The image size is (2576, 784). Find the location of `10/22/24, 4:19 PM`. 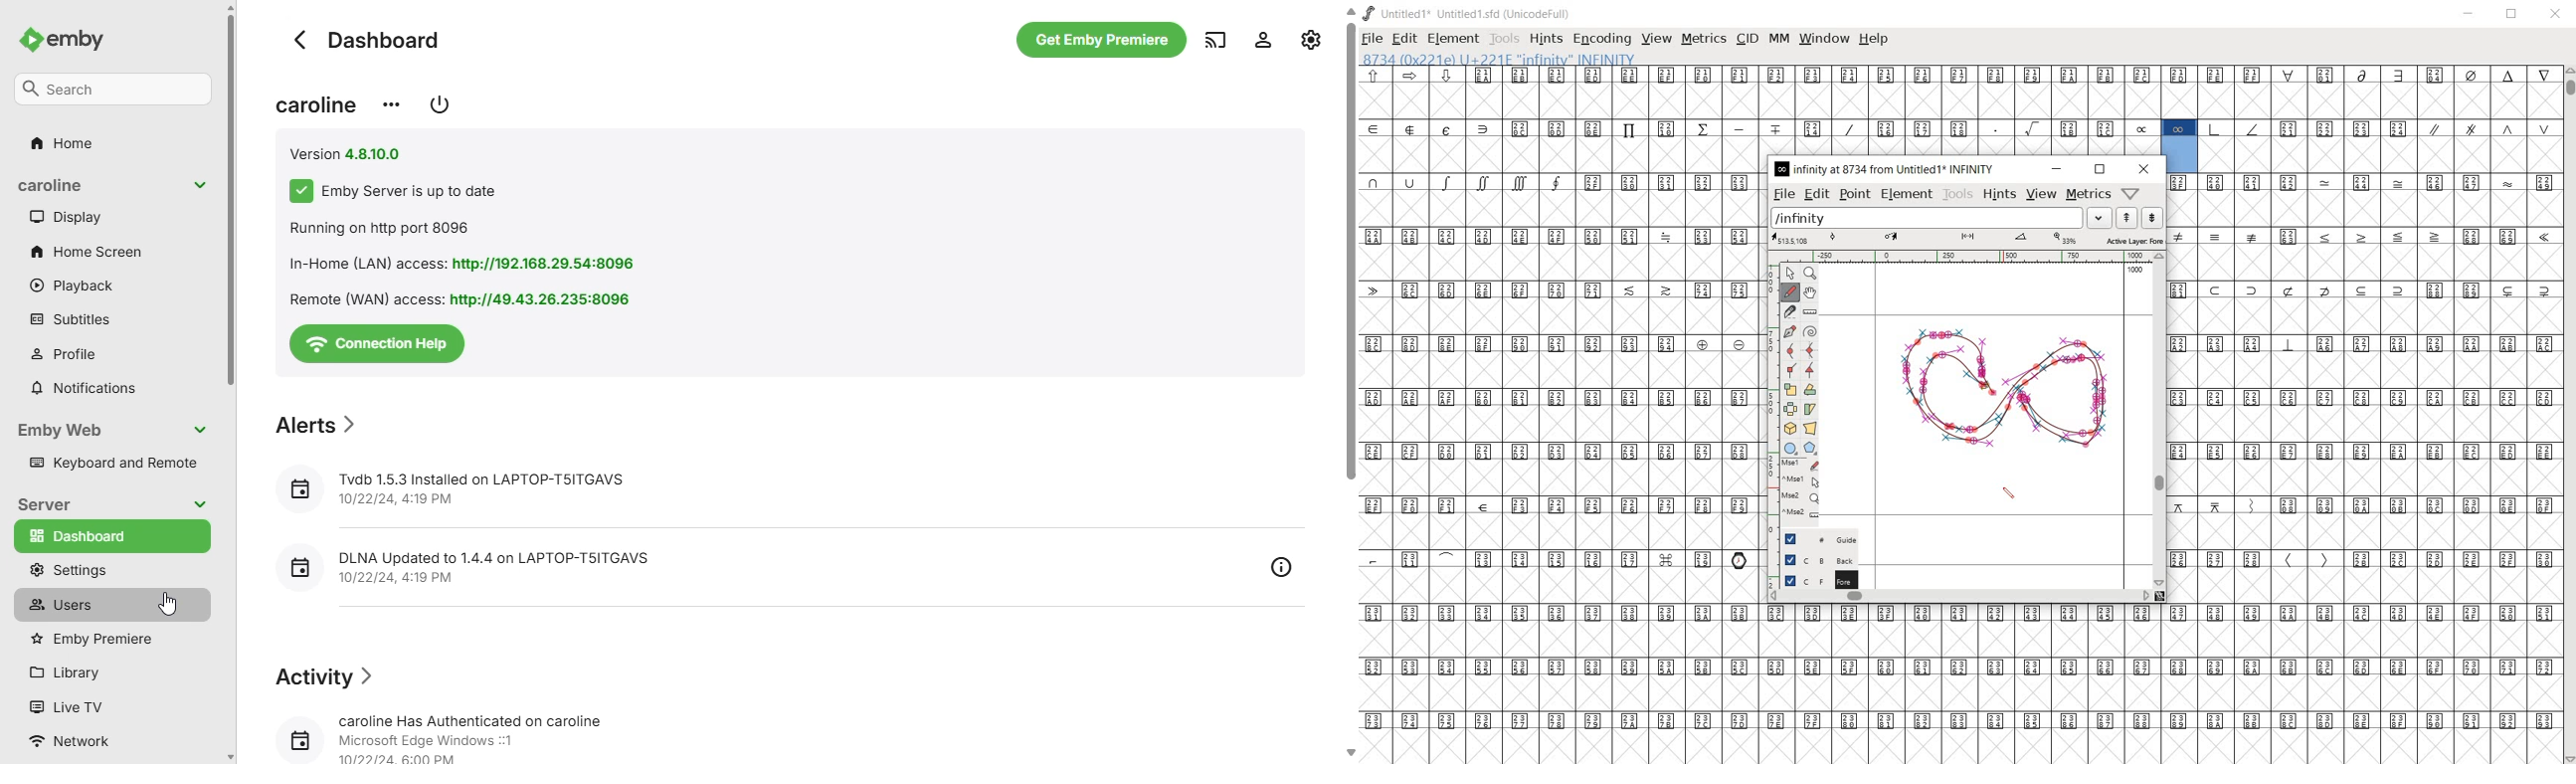

10/22/24, 4:19 PM is located at coordinates (400, 498).